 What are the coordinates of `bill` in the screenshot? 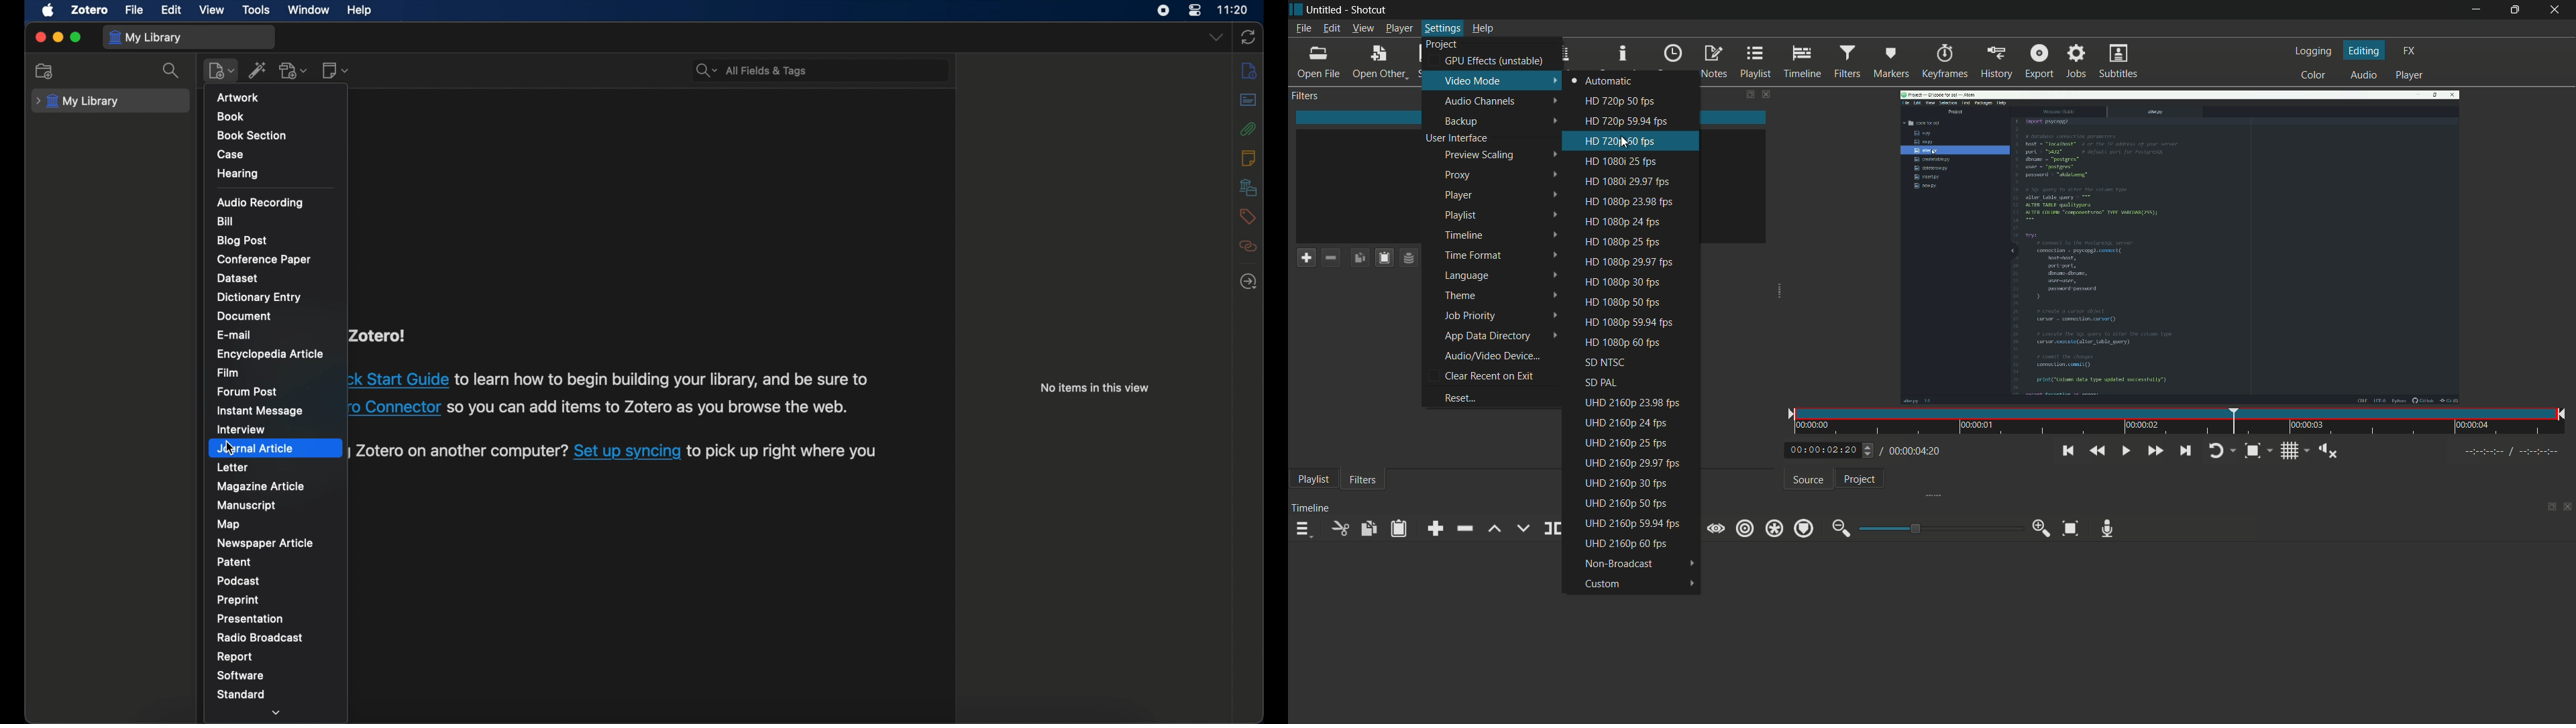 It's located at (225, 221).